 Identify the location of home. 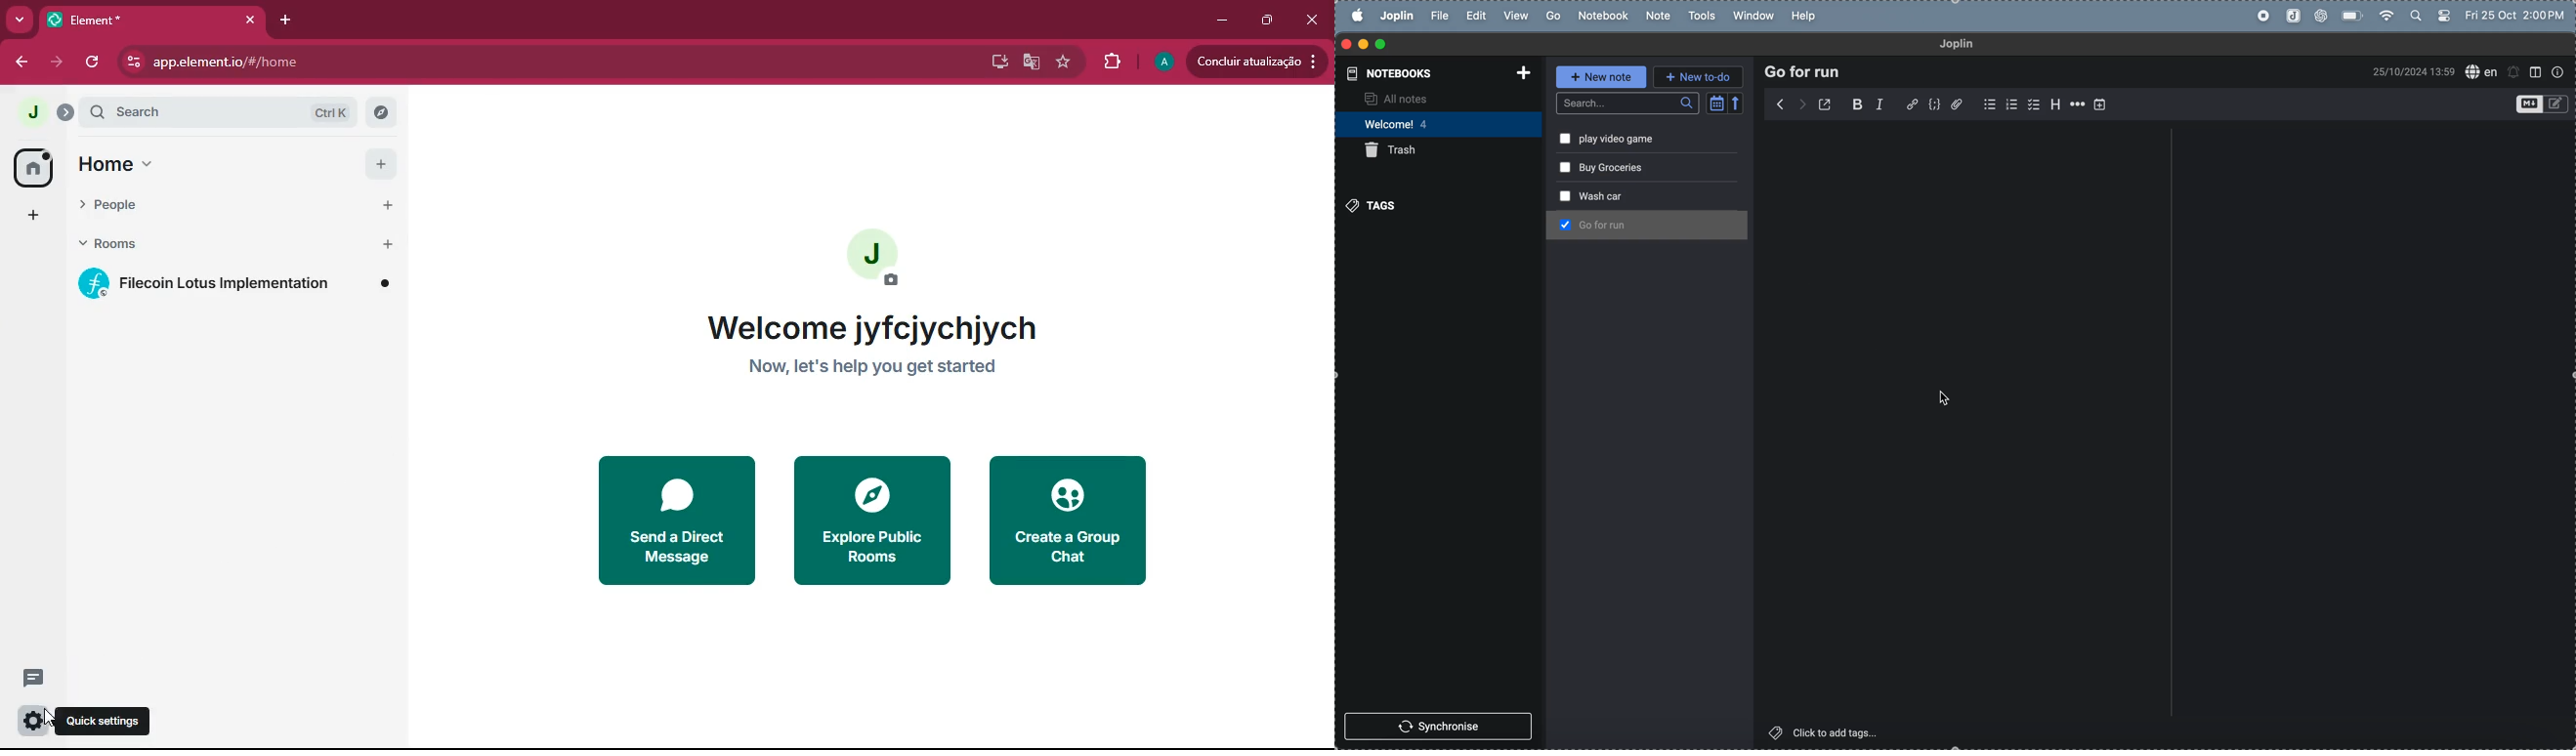
(31, 169).